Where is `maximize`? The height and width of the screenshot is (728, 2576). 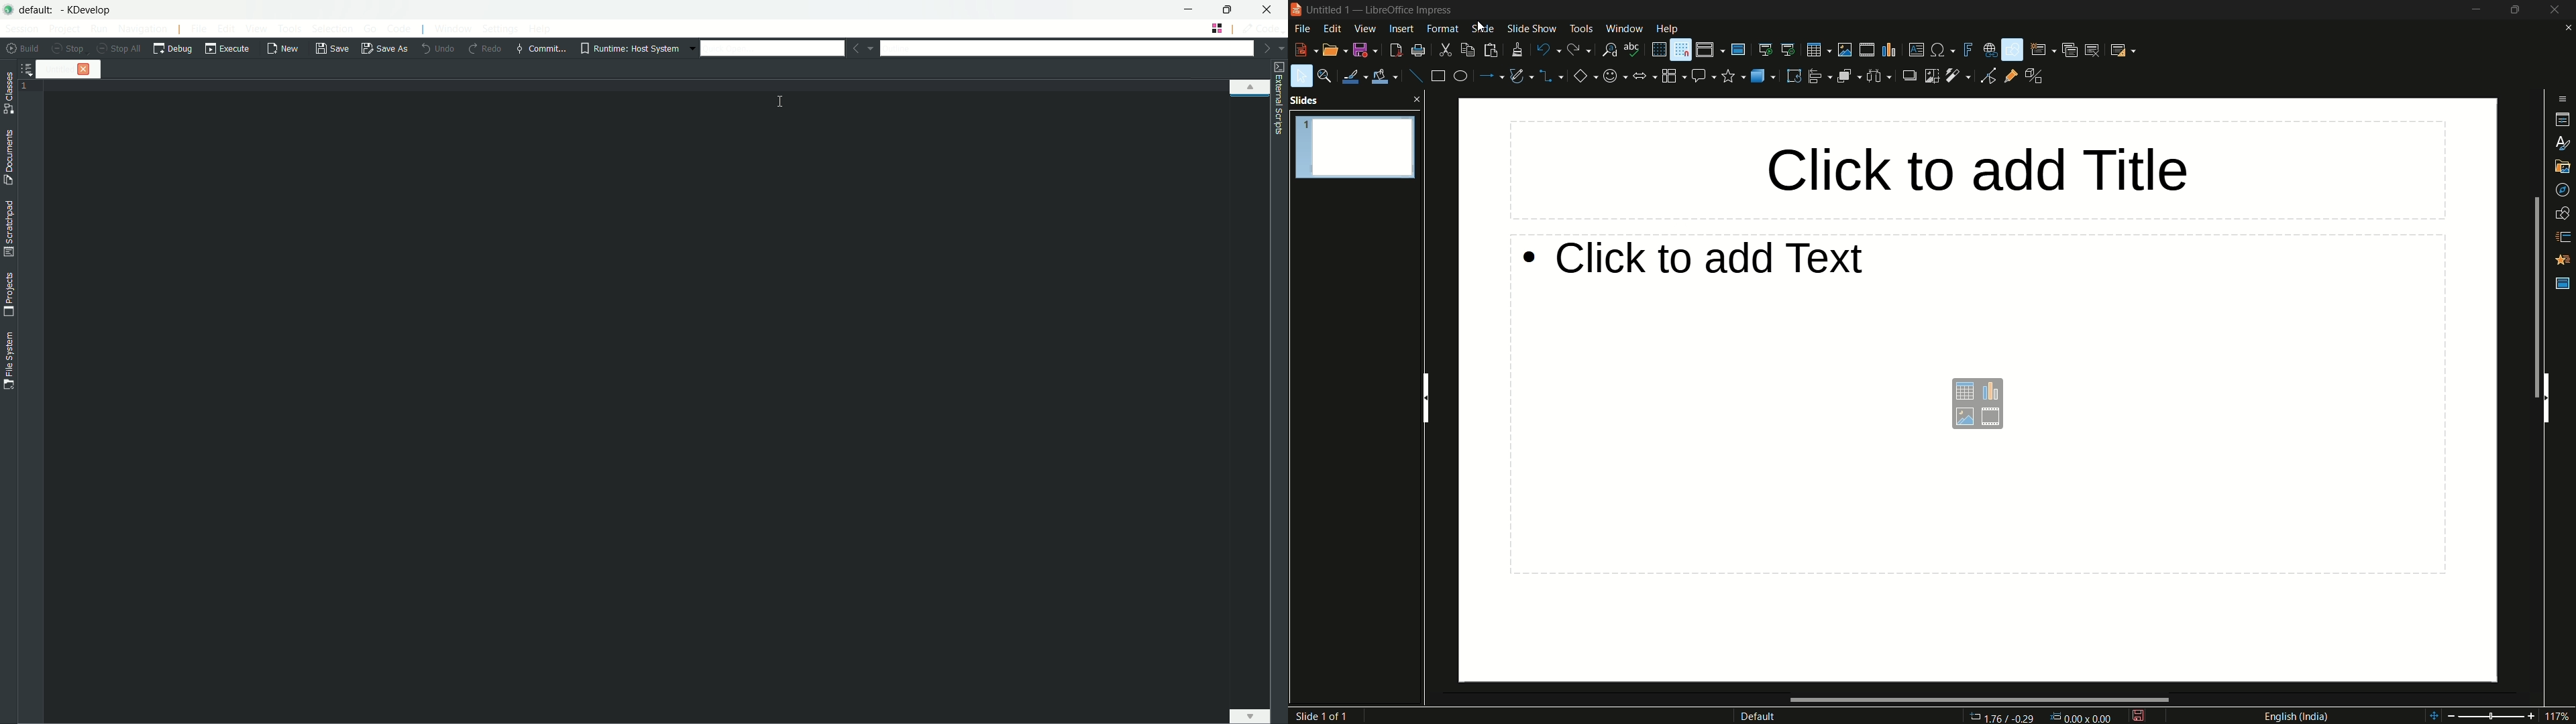 maximize is located at coordinates (2514, 9).